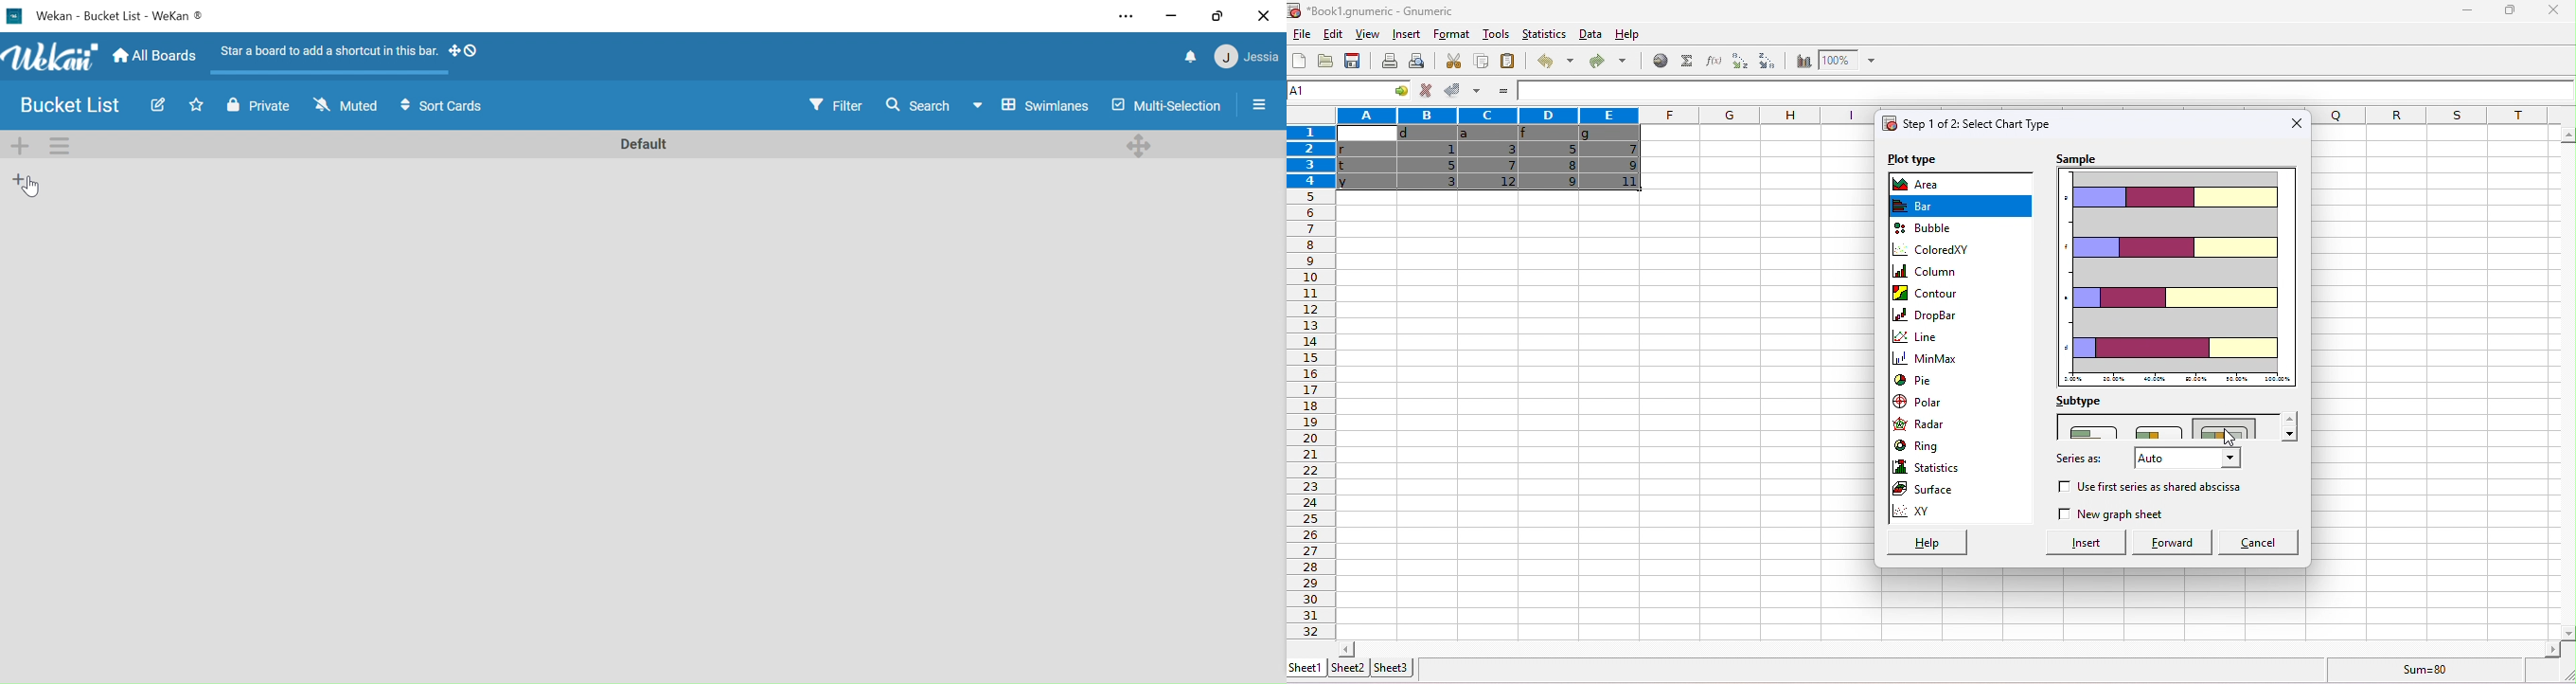 The height and width of the screenshot is (700, 2576). What do you see at coordinates (2467, 13) in the screenshot?
I see `minimize` at bounding box center [2467, 13].